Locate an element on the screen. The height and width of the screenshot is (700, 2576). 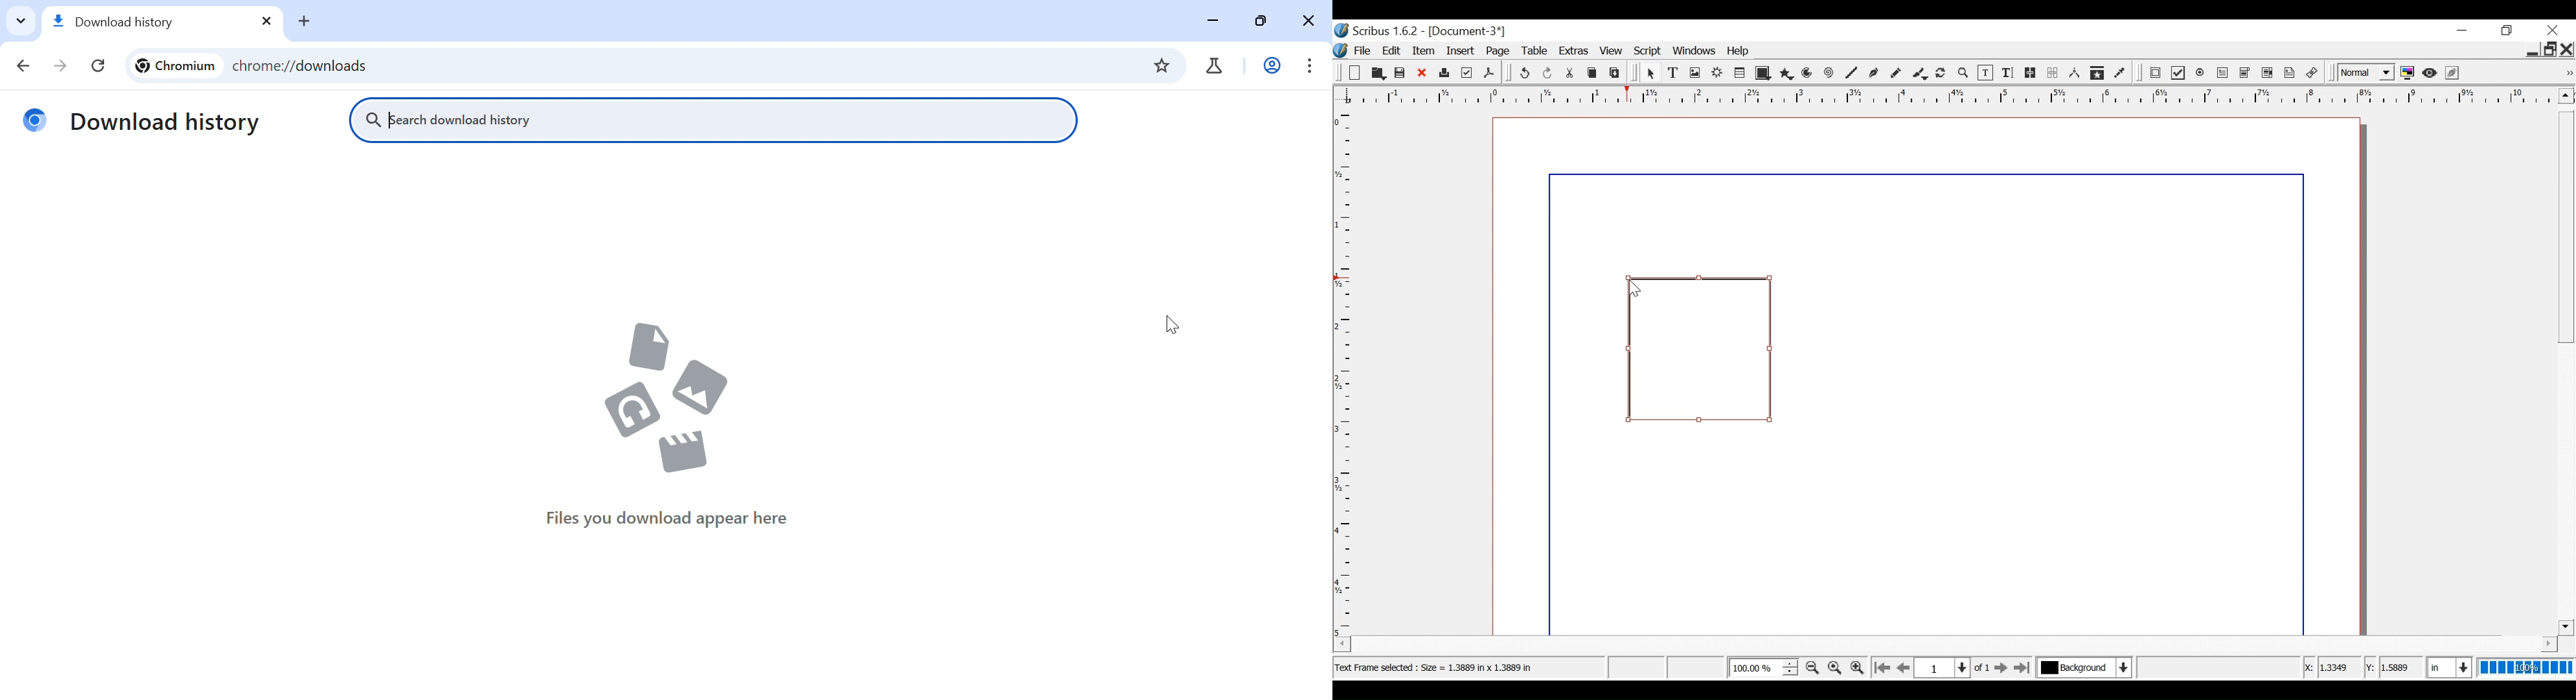
link text frames is located at coordinates (2031, 73).